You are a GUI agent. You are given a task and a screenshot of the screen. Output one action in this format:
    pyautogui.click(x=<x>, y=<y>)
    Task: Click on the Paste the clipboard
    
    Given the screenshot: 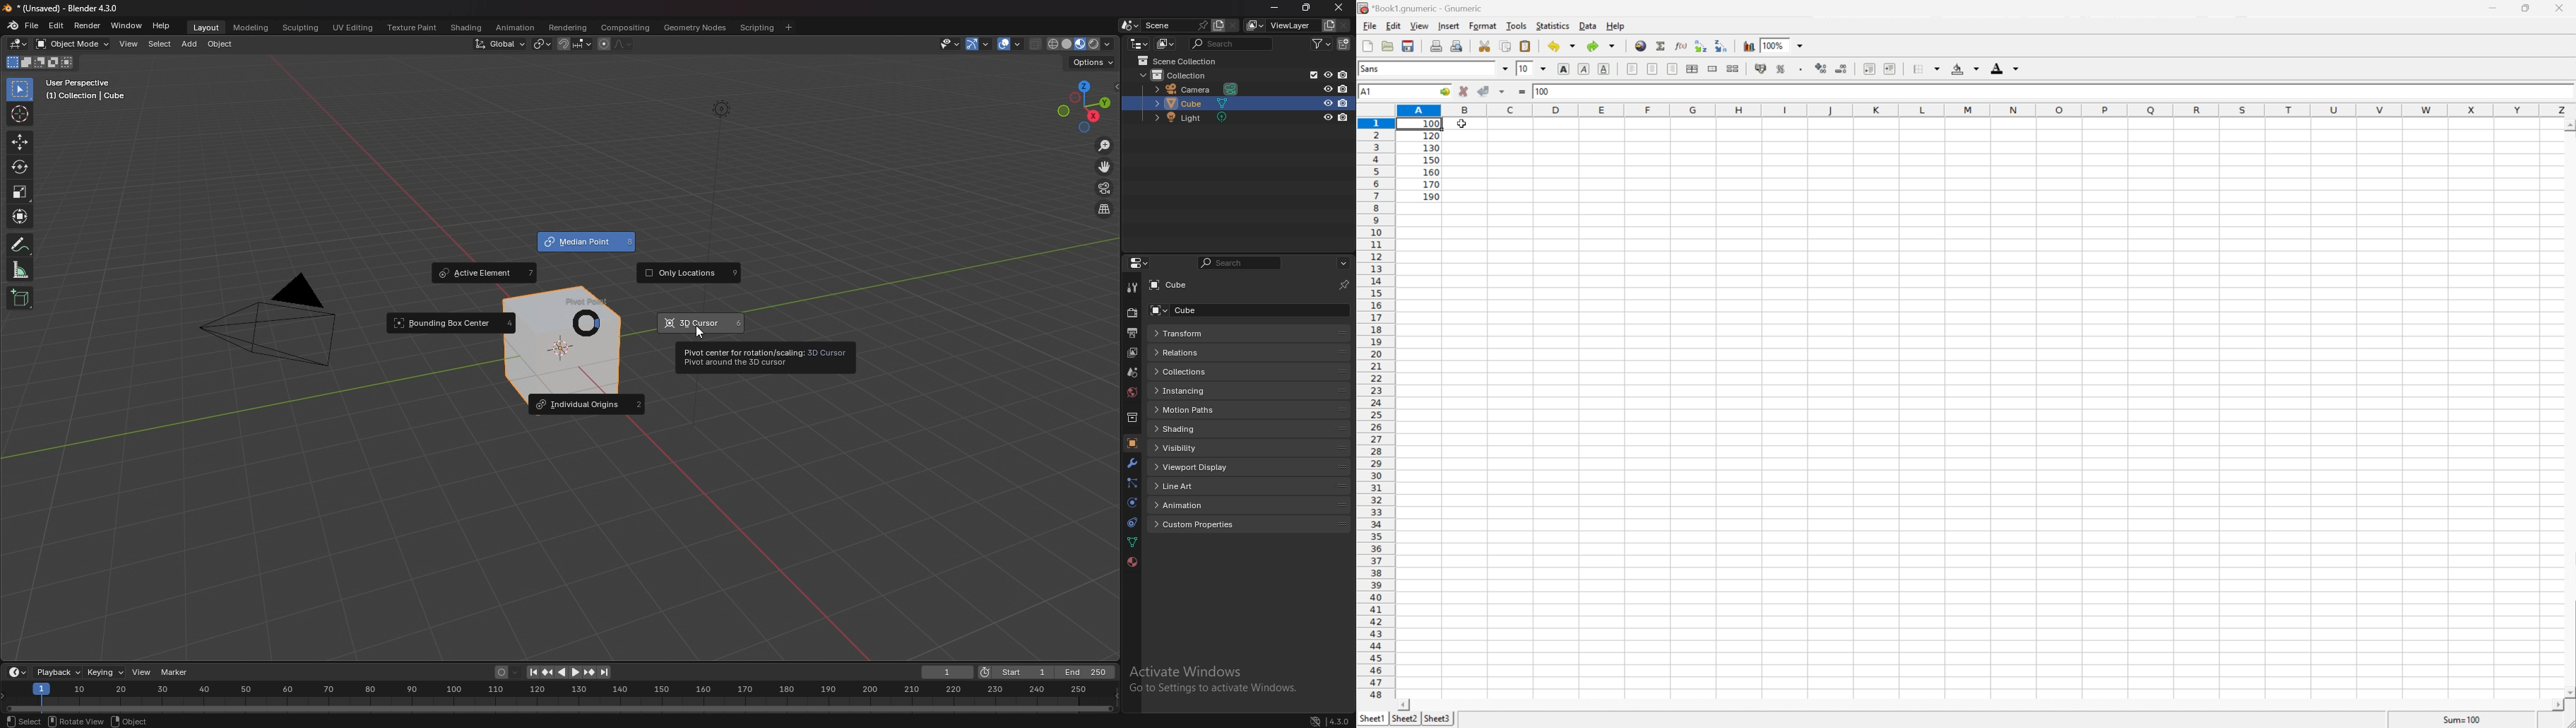 What is the action you would take?
    pyautogui.click(x=1527, y=45)
    